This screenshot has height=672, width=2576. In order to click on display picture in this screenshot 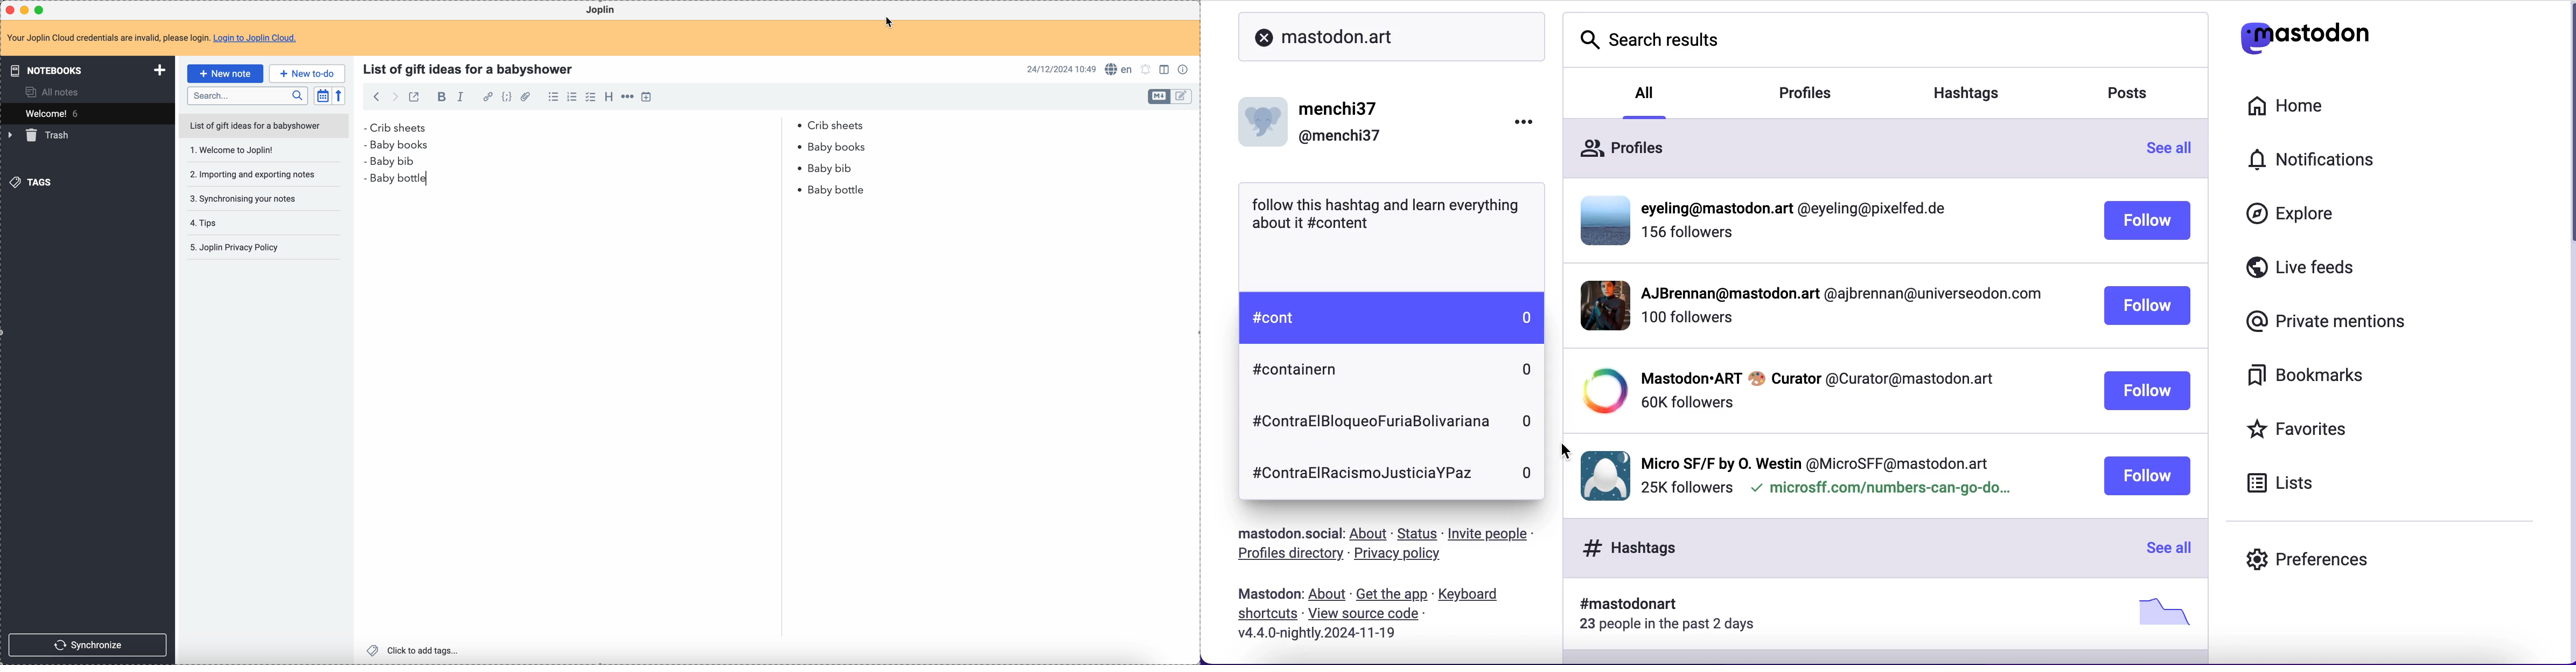, I will do `click(1601, 391)`.